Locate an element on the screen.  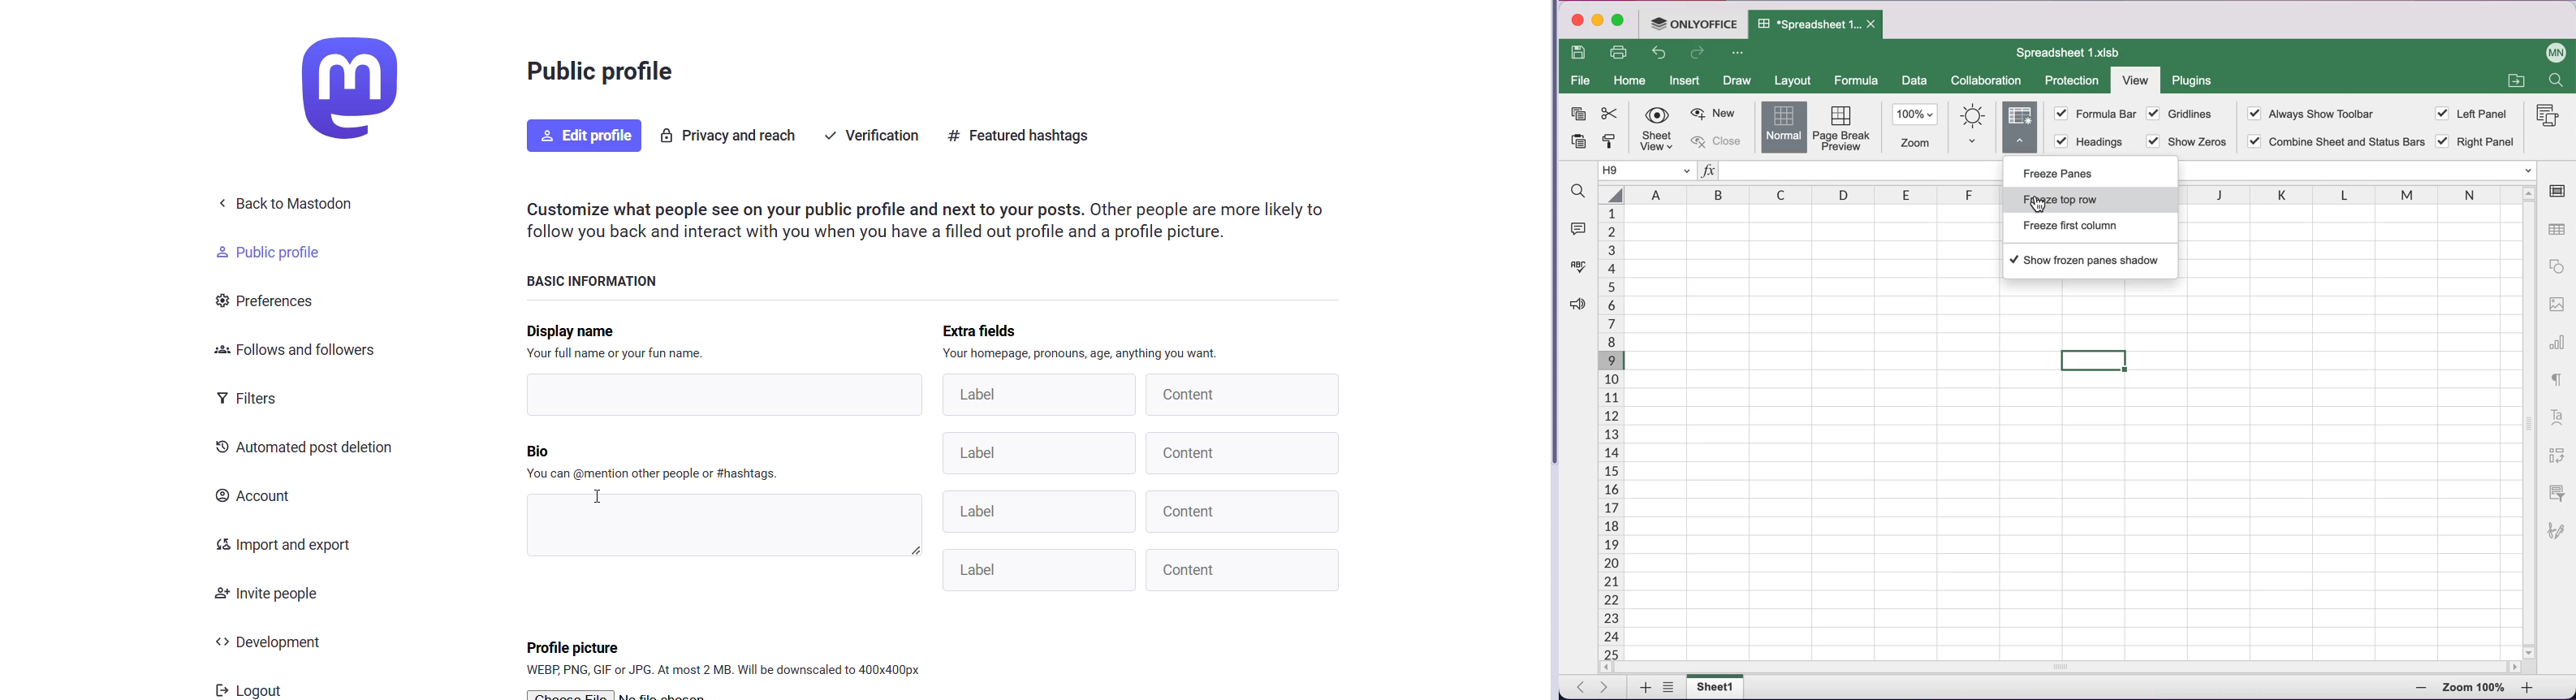
freeze panes is located at coordinates (2074, 175).